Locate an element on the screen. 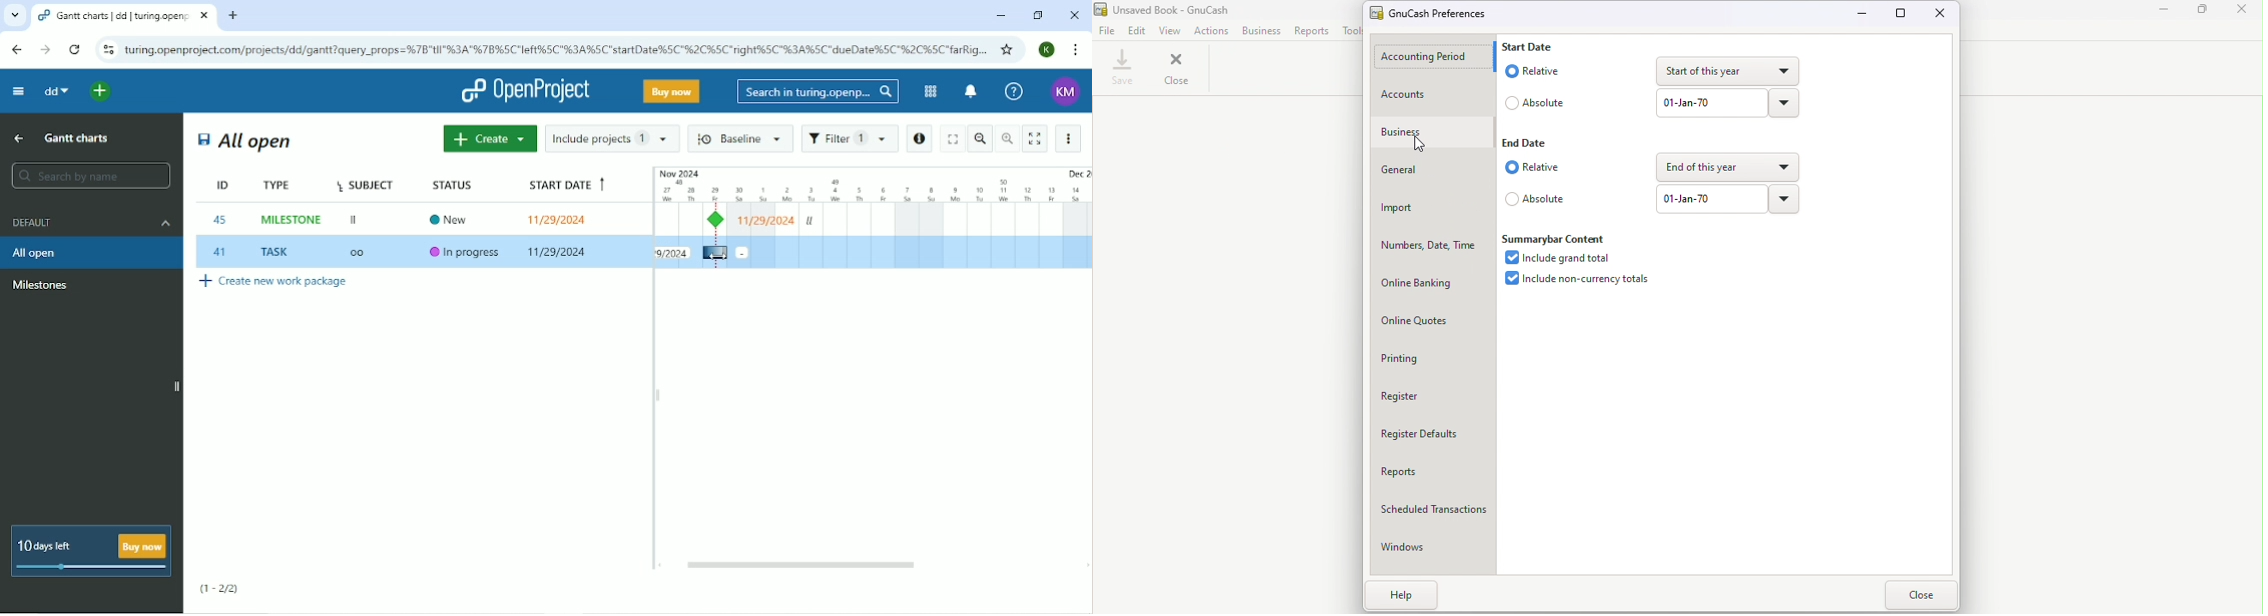 This screenshot has width=2268, height=616. Tools is located at coordinates (1350, 31).